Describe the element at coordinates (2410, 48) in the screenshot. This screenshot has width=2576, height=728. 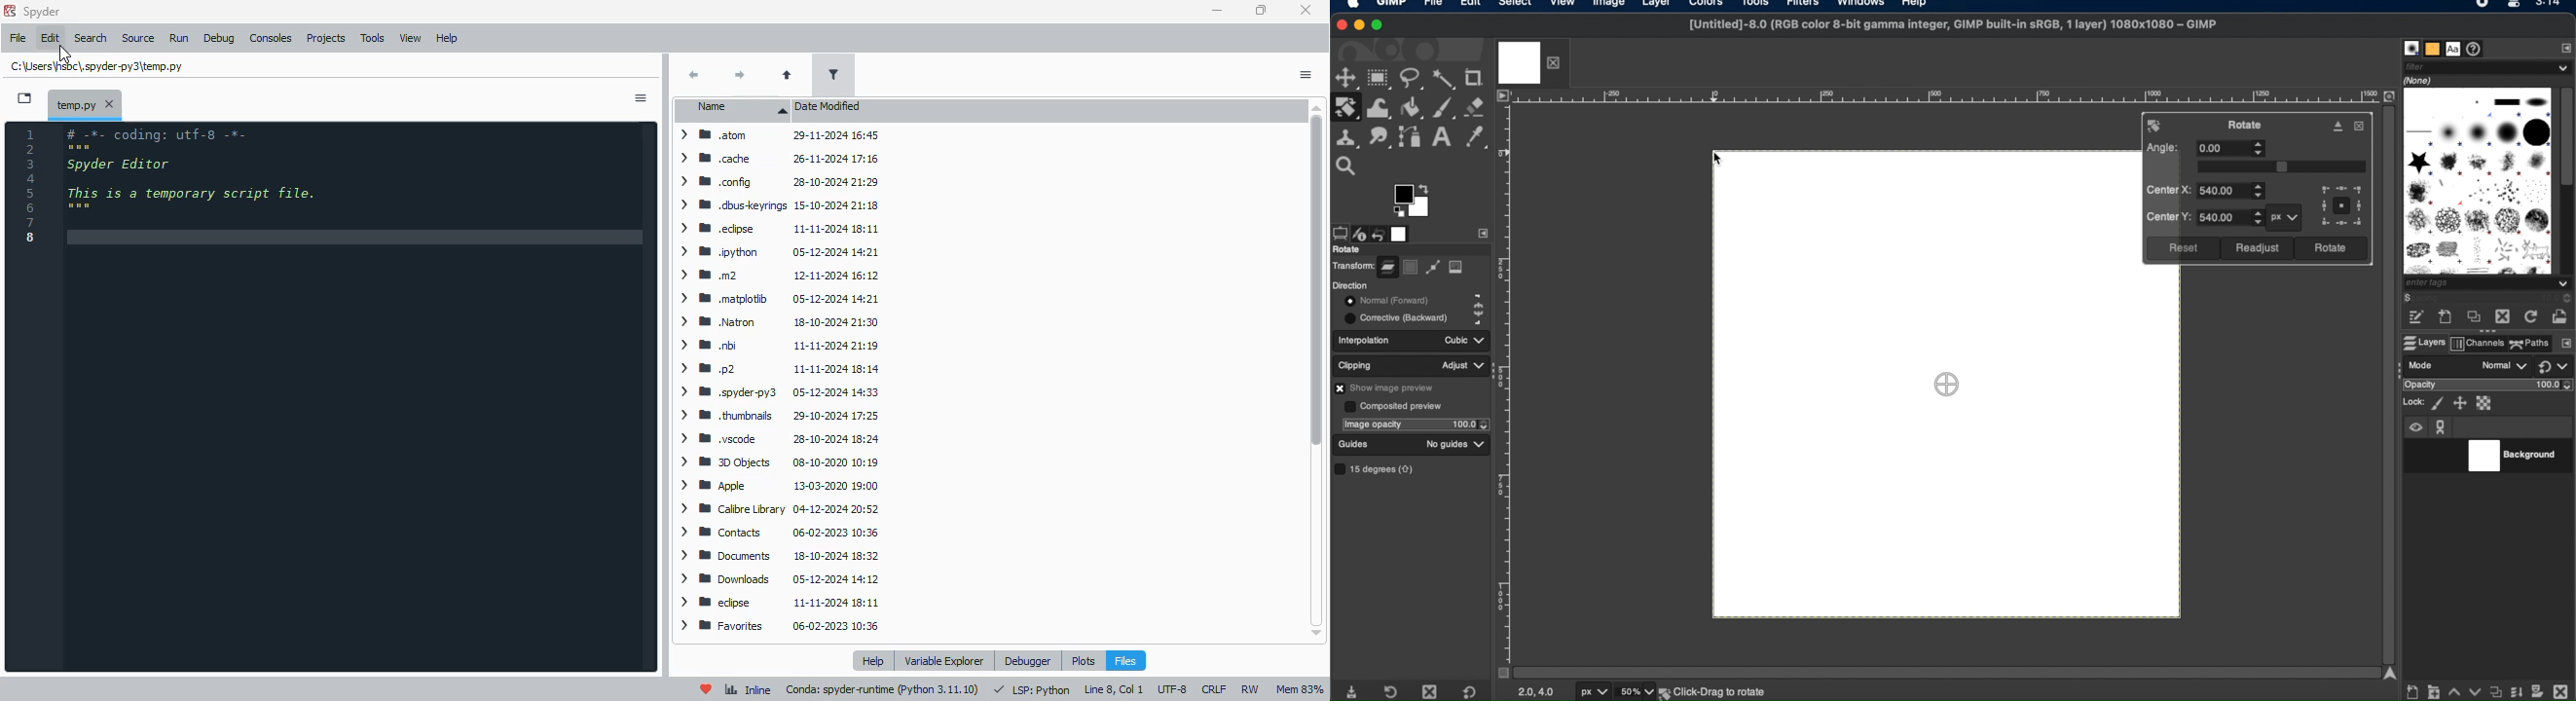
I see `brushes` at that location.